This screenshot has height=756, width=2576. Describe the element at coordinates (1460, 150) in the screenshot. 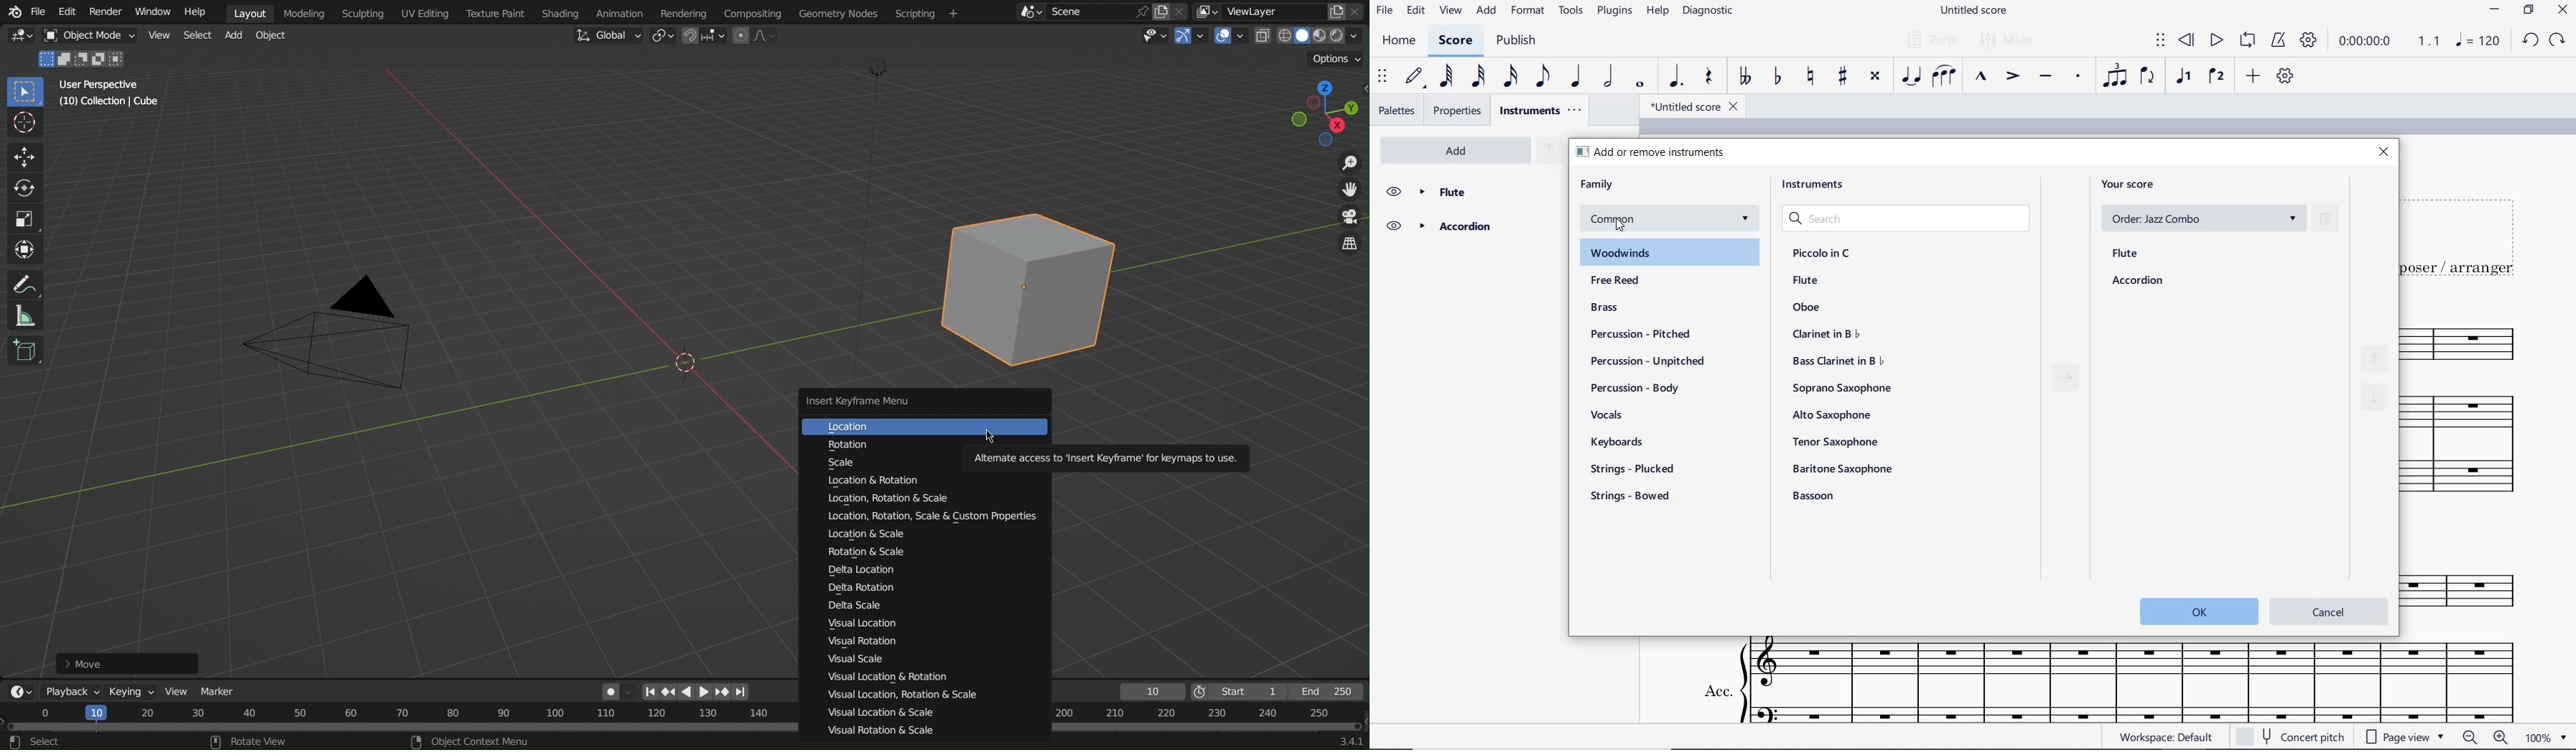

I see `add` at that location.